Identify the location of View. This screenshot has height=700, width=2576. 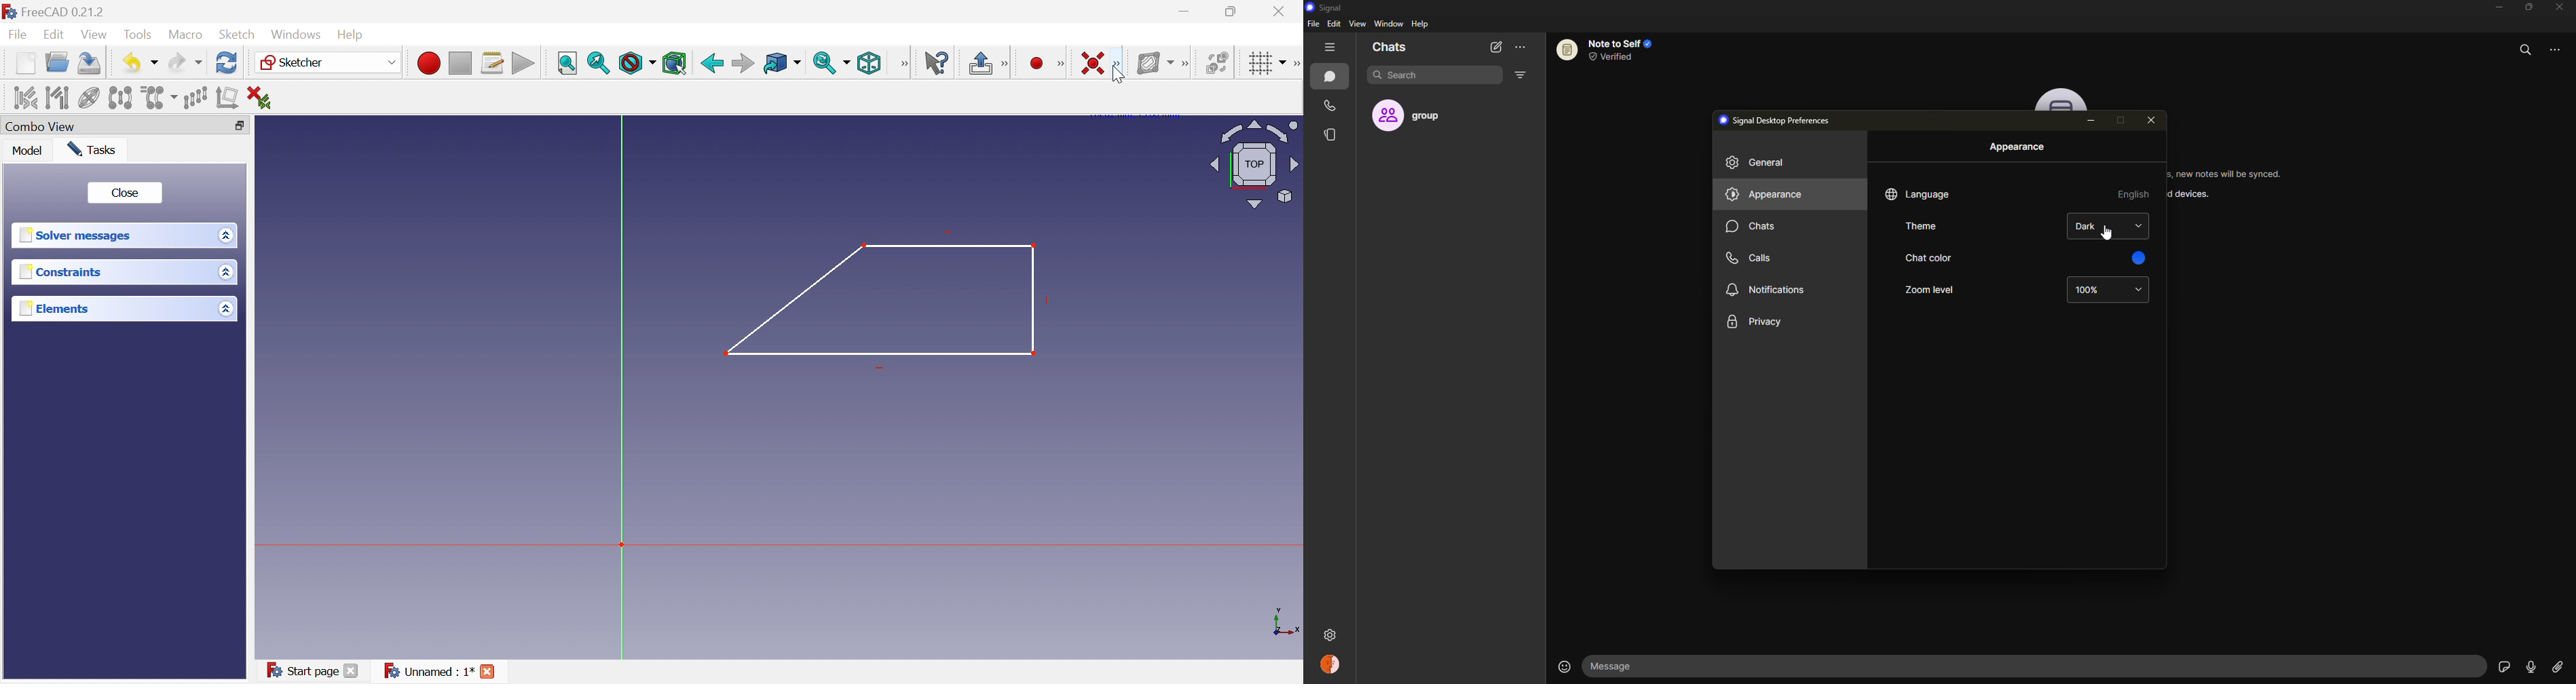
(95, 35).